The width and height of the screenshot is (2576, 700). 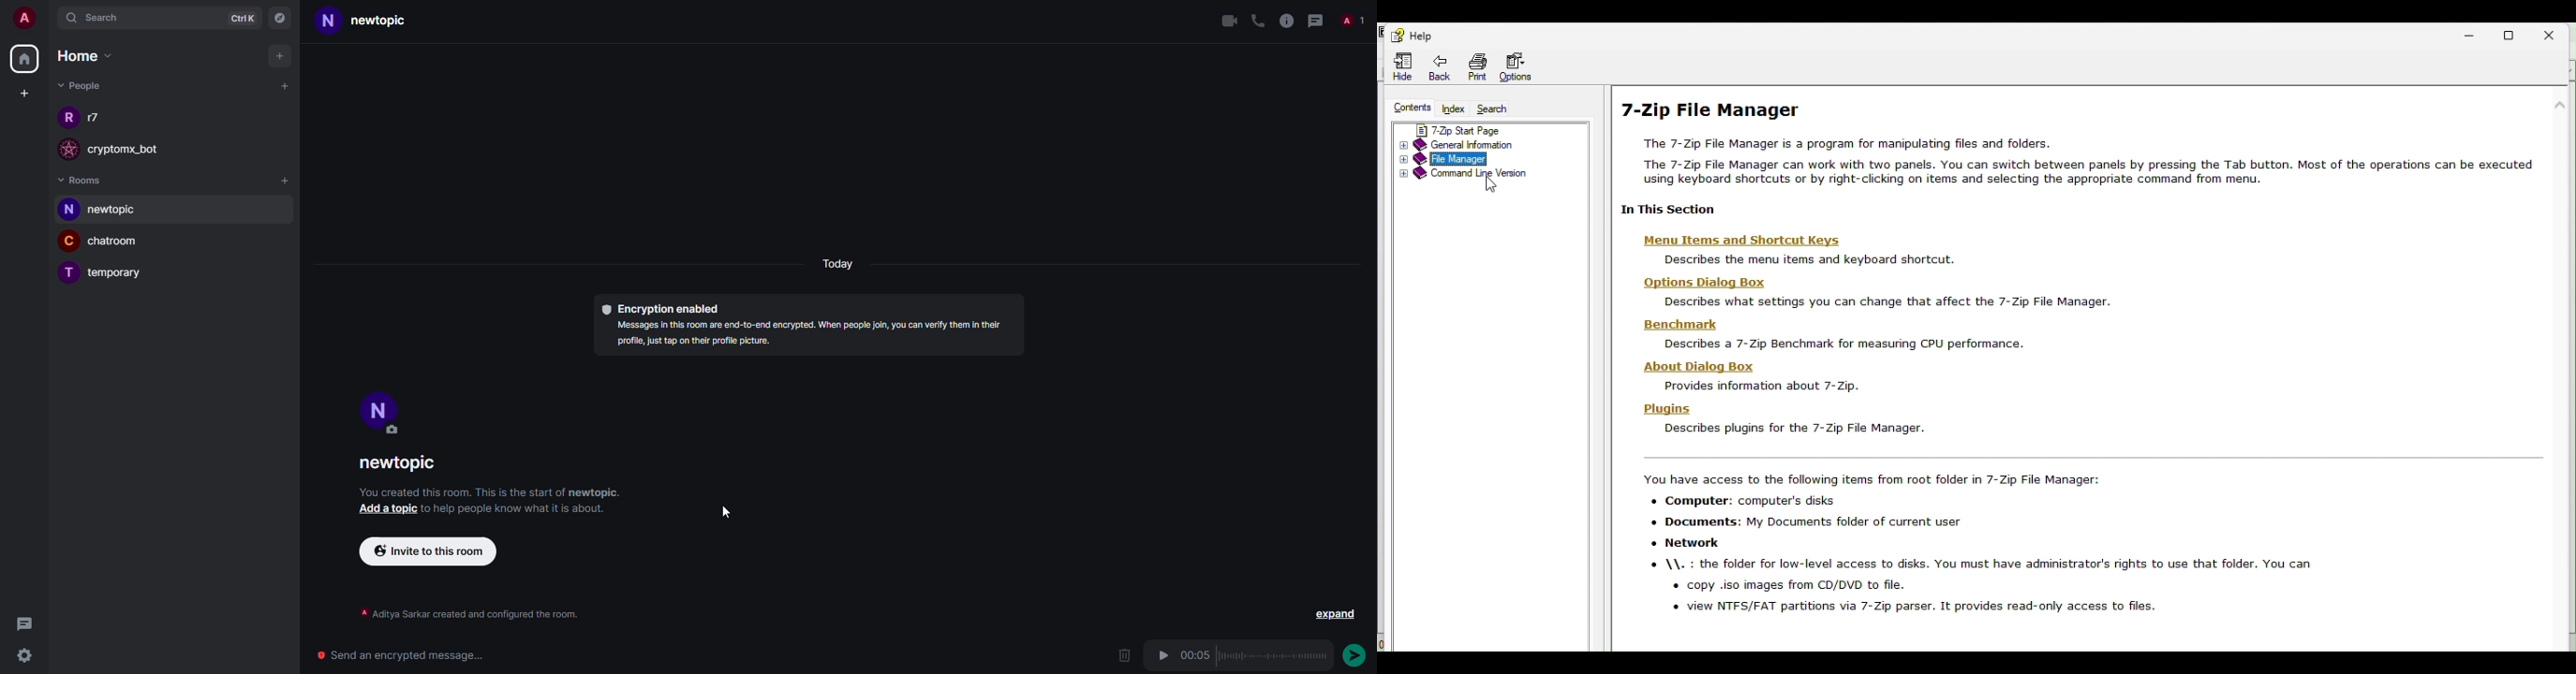 I want to click on C, so click(x=69, y=242).